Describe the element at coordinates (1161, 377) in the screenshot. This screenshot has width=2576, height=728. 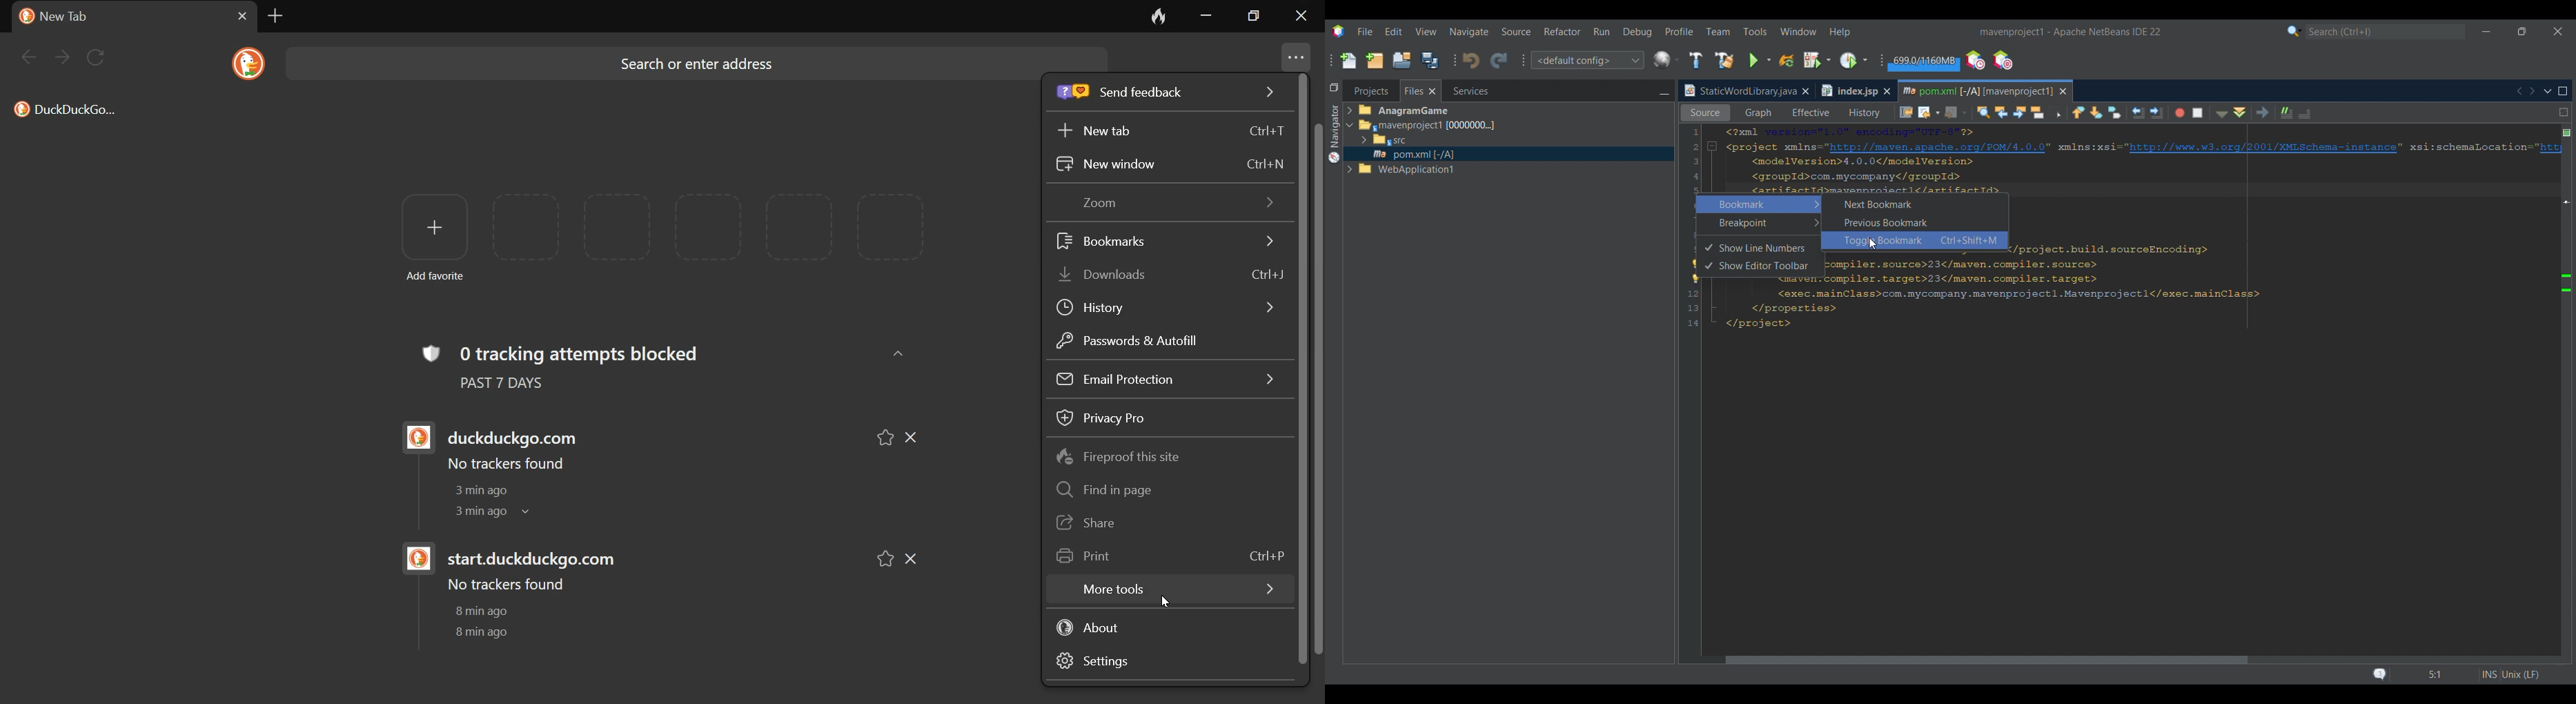
I see `Email Protection` at that location.